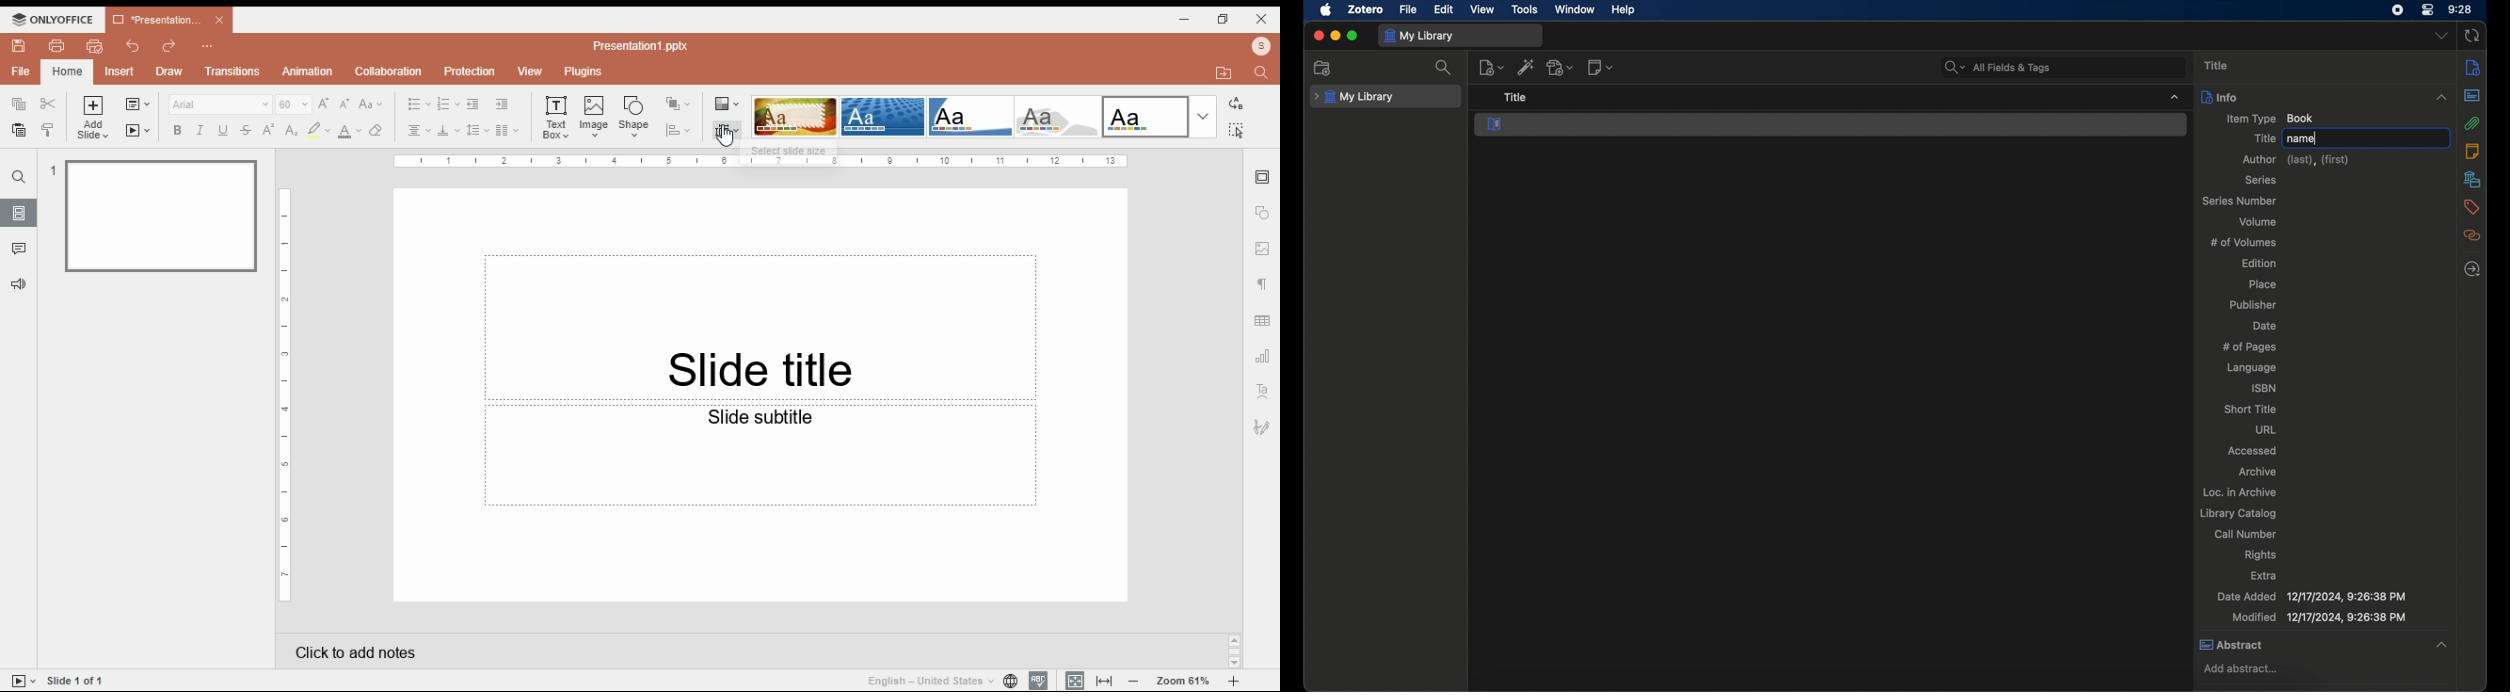 The image size is (2520, 700). What do you see at coordinates (1227, 74) in the screenshot?
I see `open file location` at bounding box center [1227, 74].